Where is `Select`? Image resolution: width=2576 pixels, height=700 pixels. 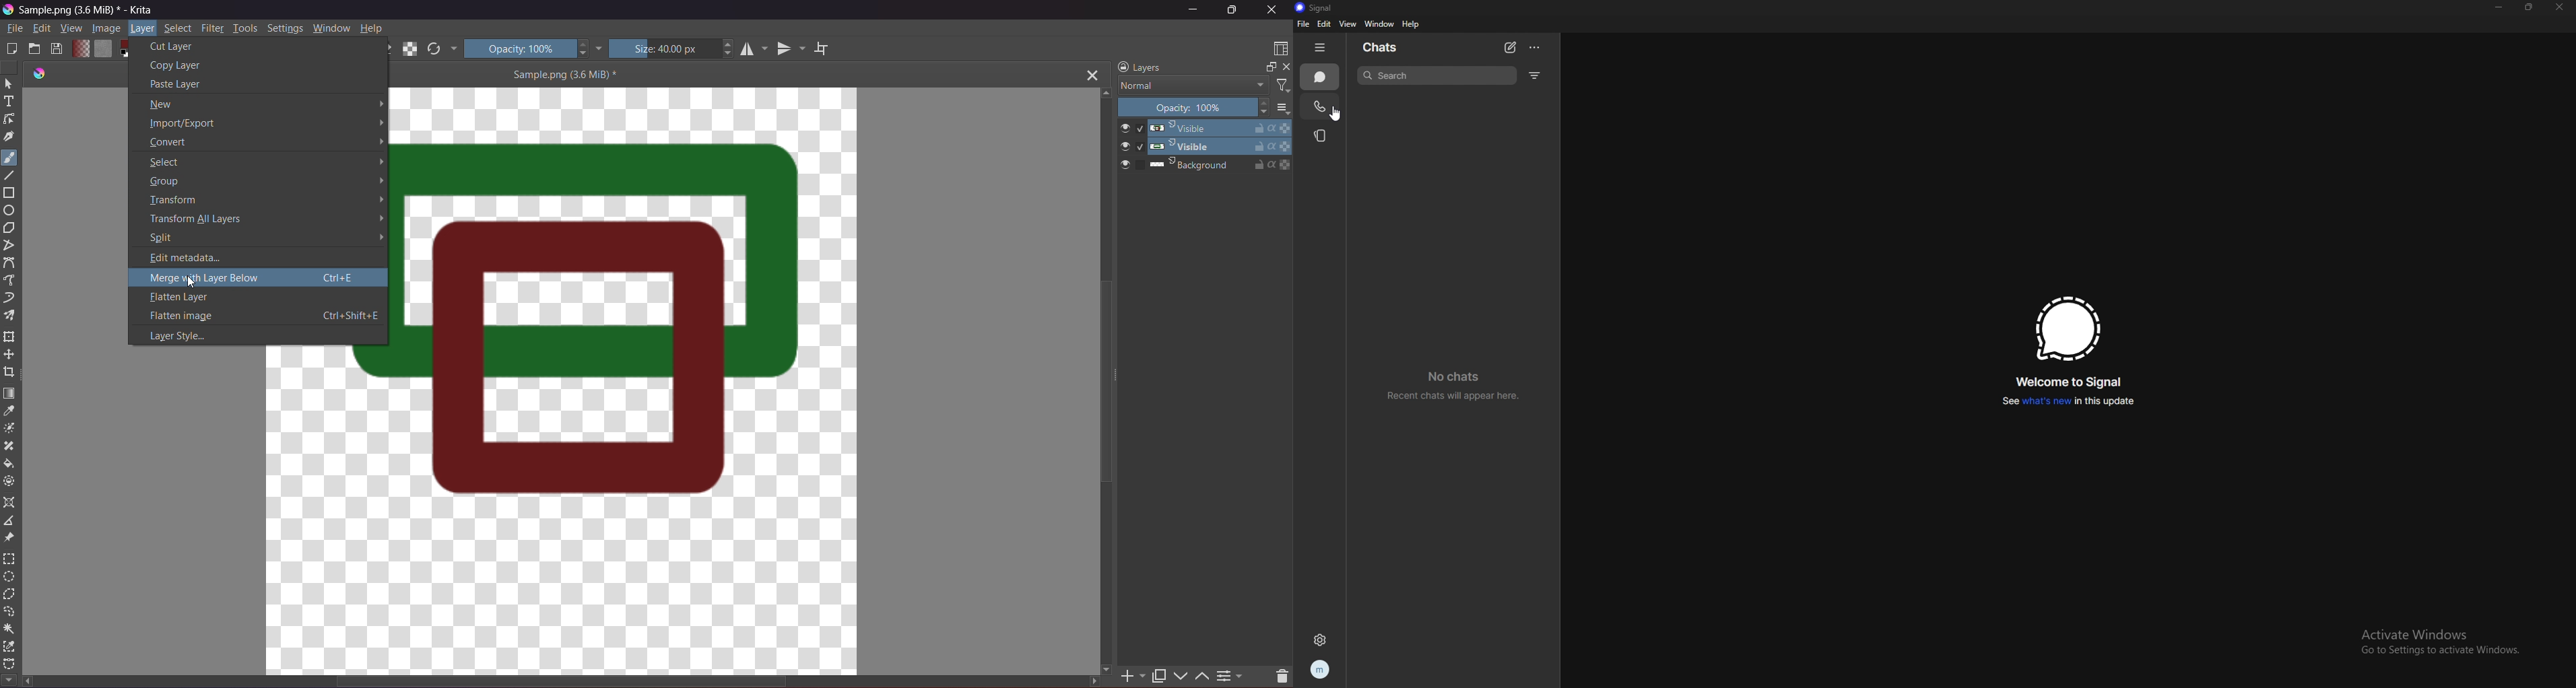 Select is located at coordinates (178, 28).